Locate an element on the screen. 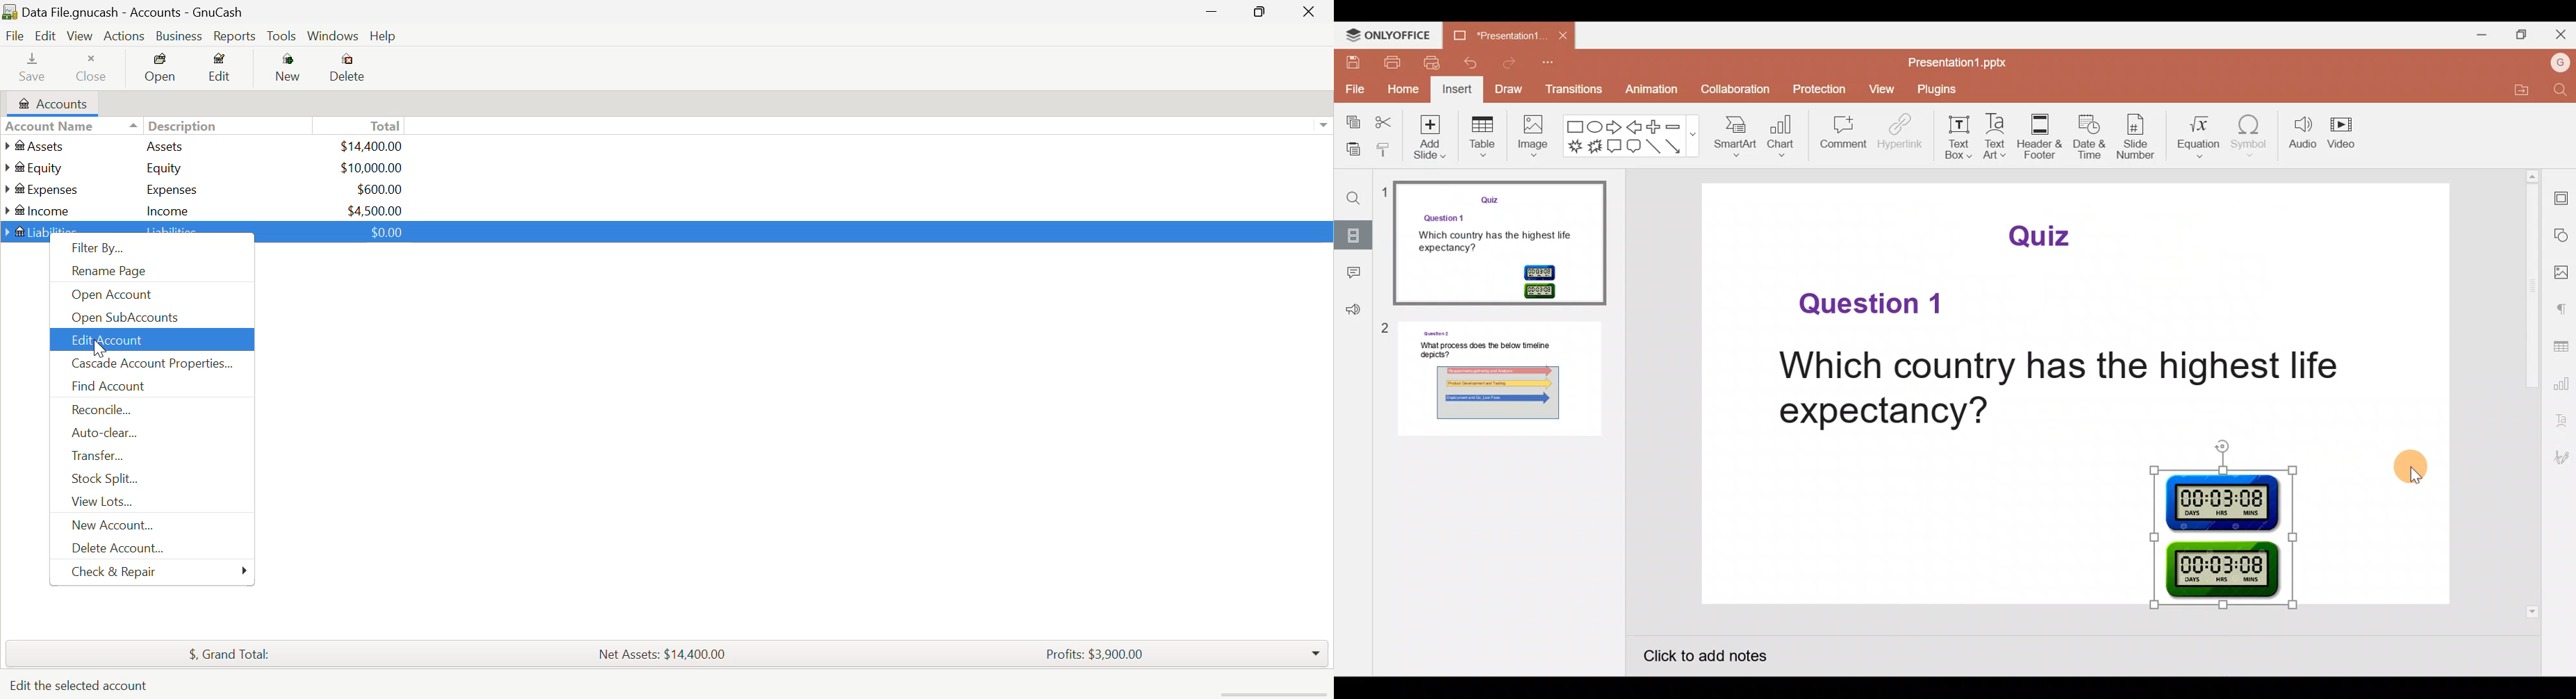 This screenshot has height=700, width=2576. Equation is located at coordinates (2199, 135).